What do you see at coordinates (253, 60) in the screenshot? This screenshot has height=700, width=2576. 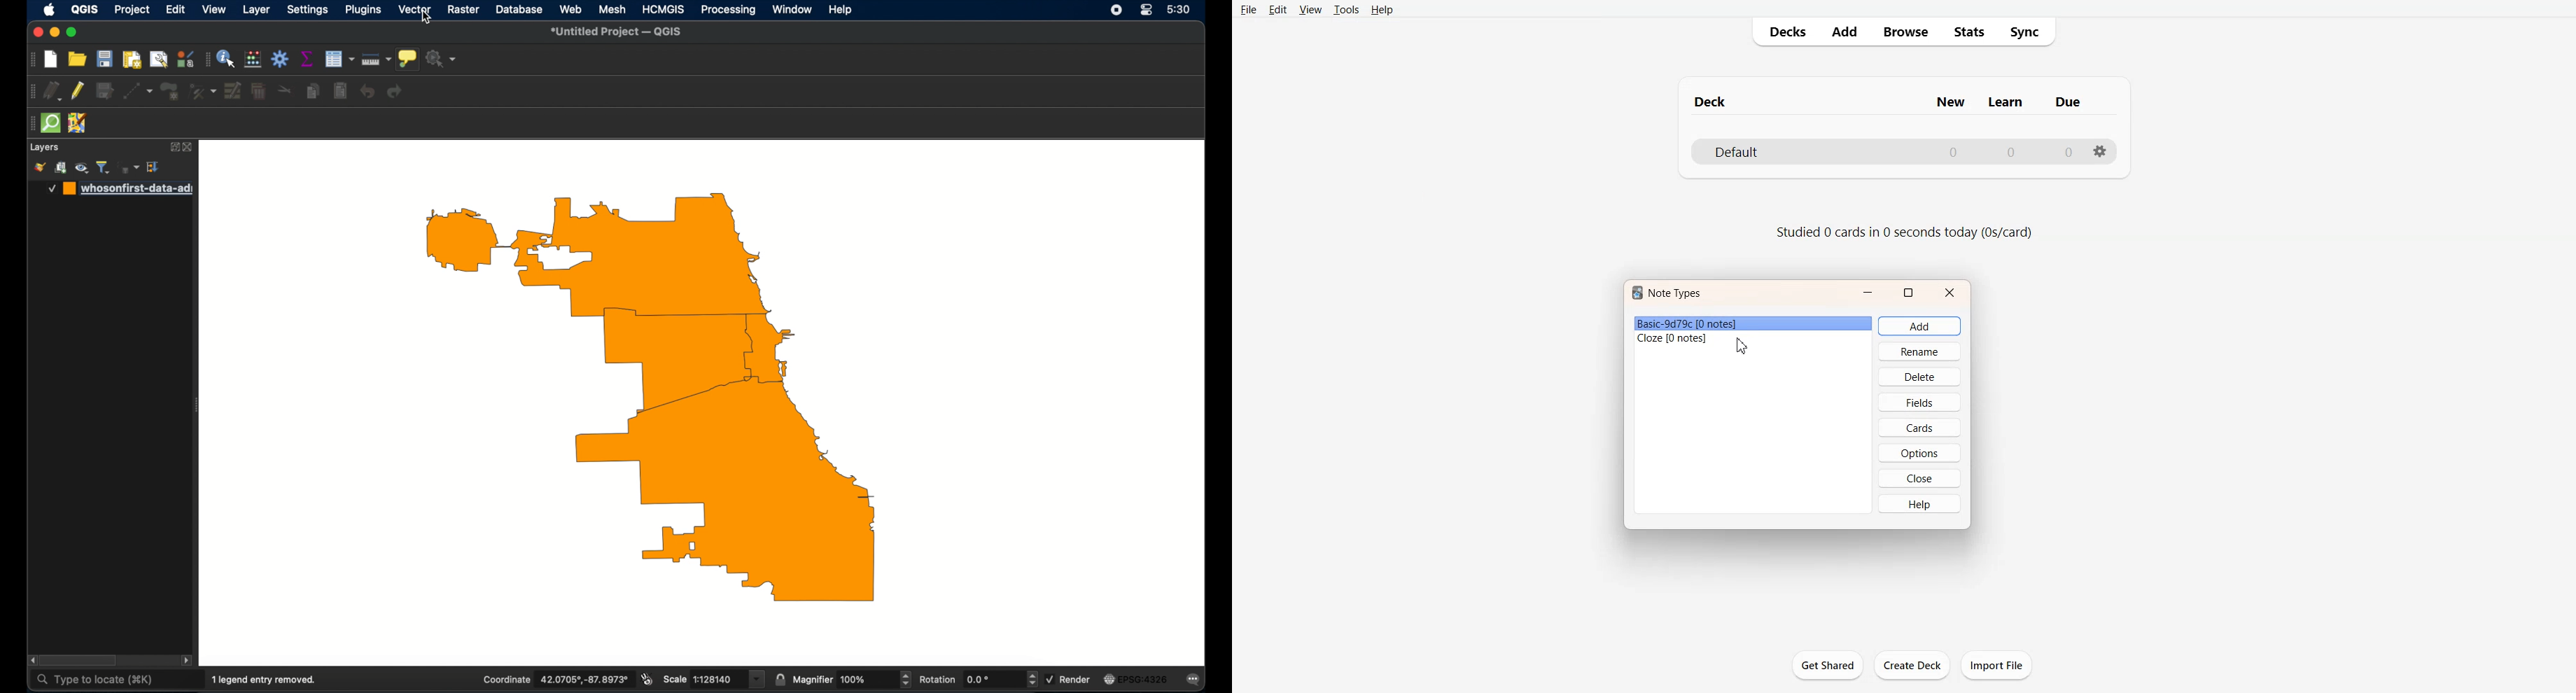 I see `open field  calculator` at bounding box center [253, 60].